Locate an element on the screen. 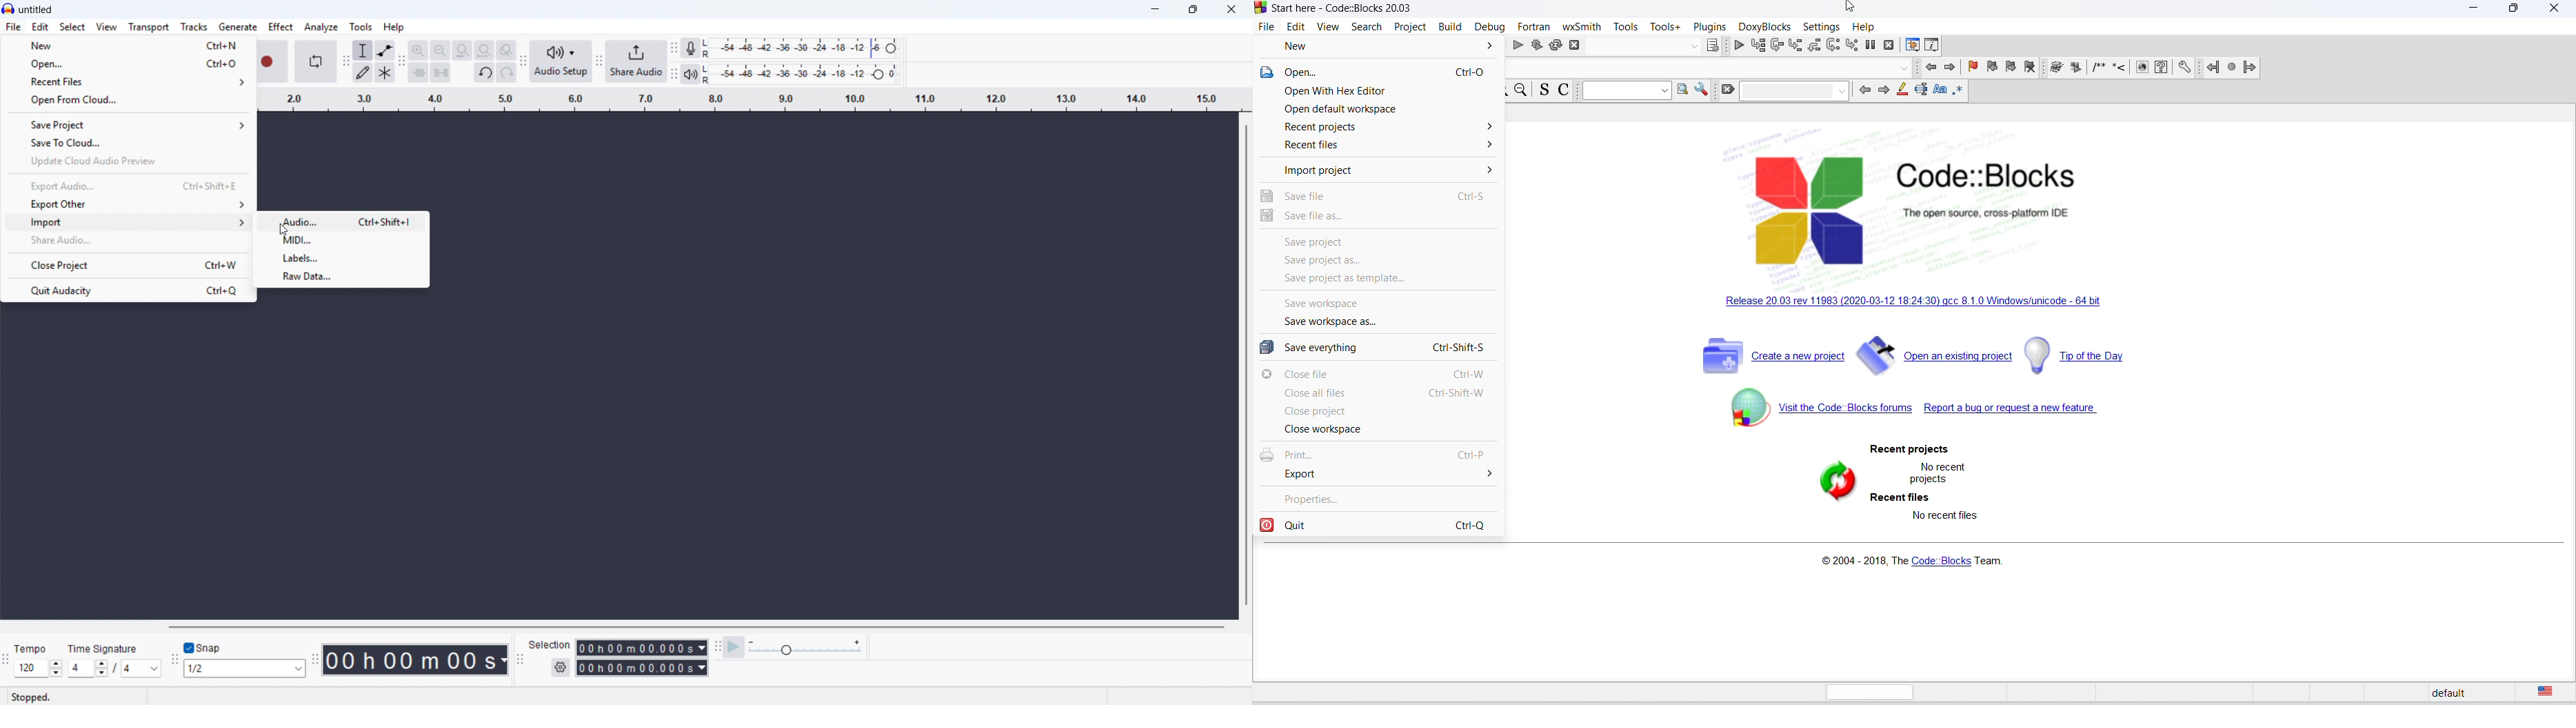  tip of the day is located at coordinates (2079, 353).